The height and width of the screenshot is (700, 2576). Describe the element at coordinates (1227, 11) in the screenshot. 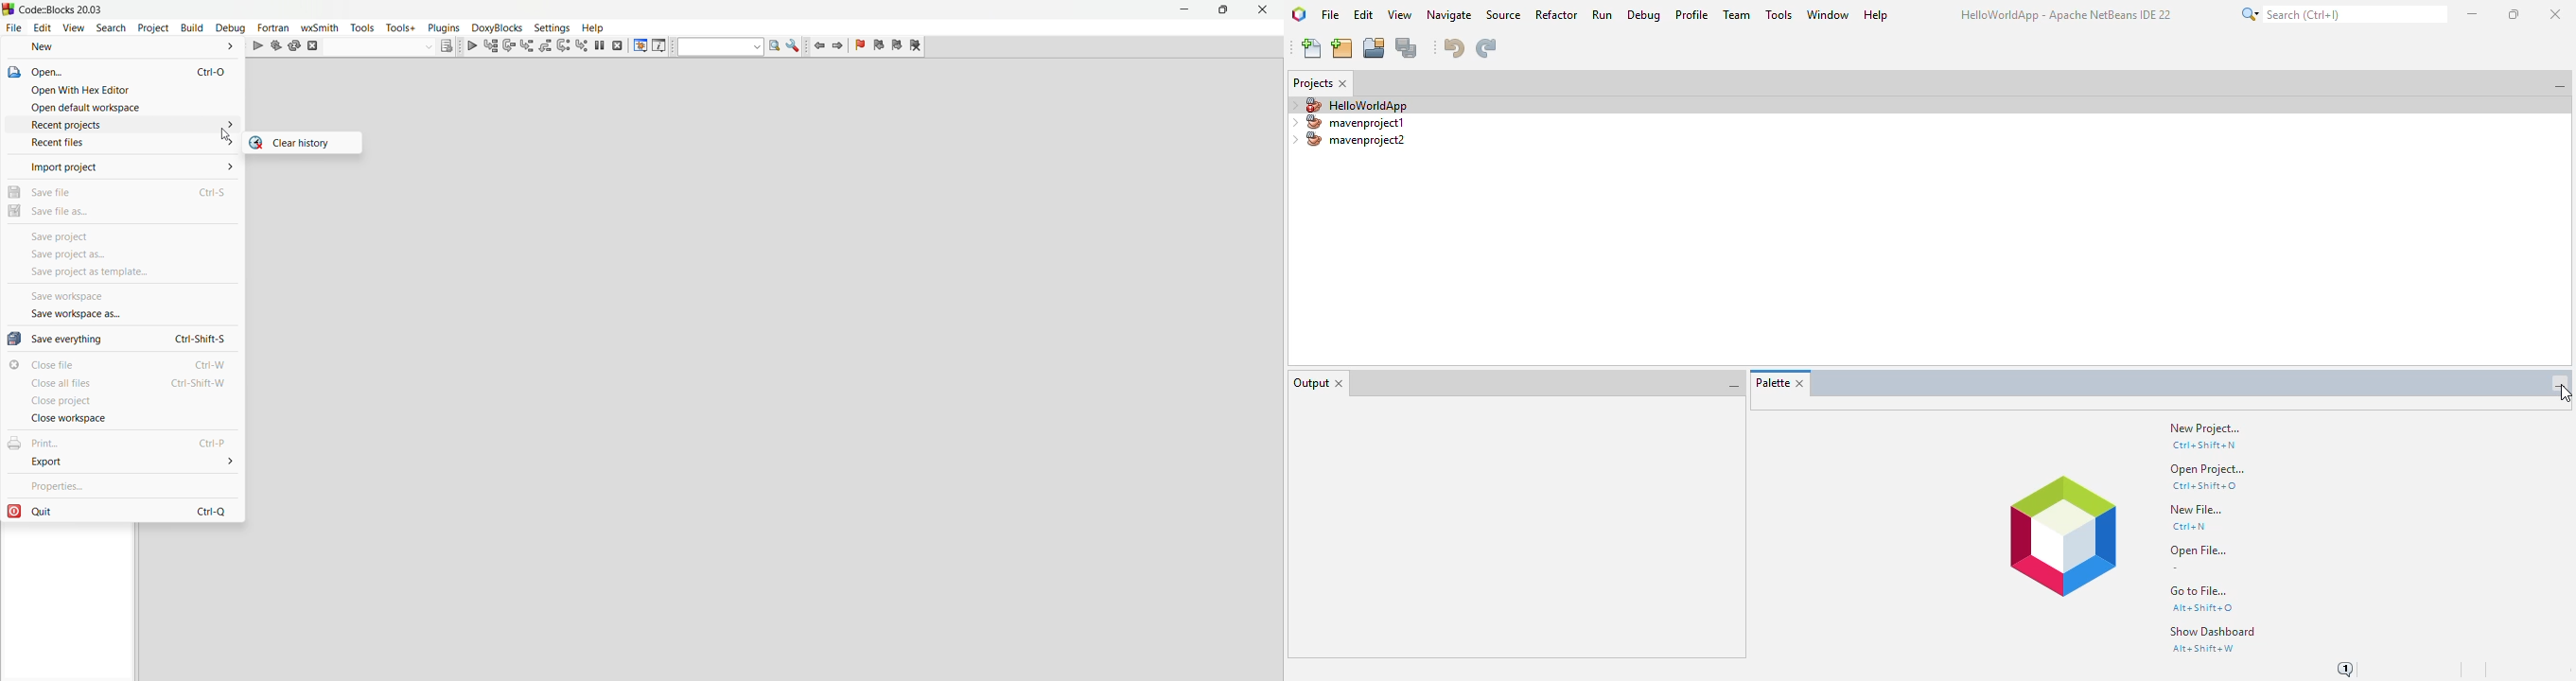

I see `maximize` at that location.